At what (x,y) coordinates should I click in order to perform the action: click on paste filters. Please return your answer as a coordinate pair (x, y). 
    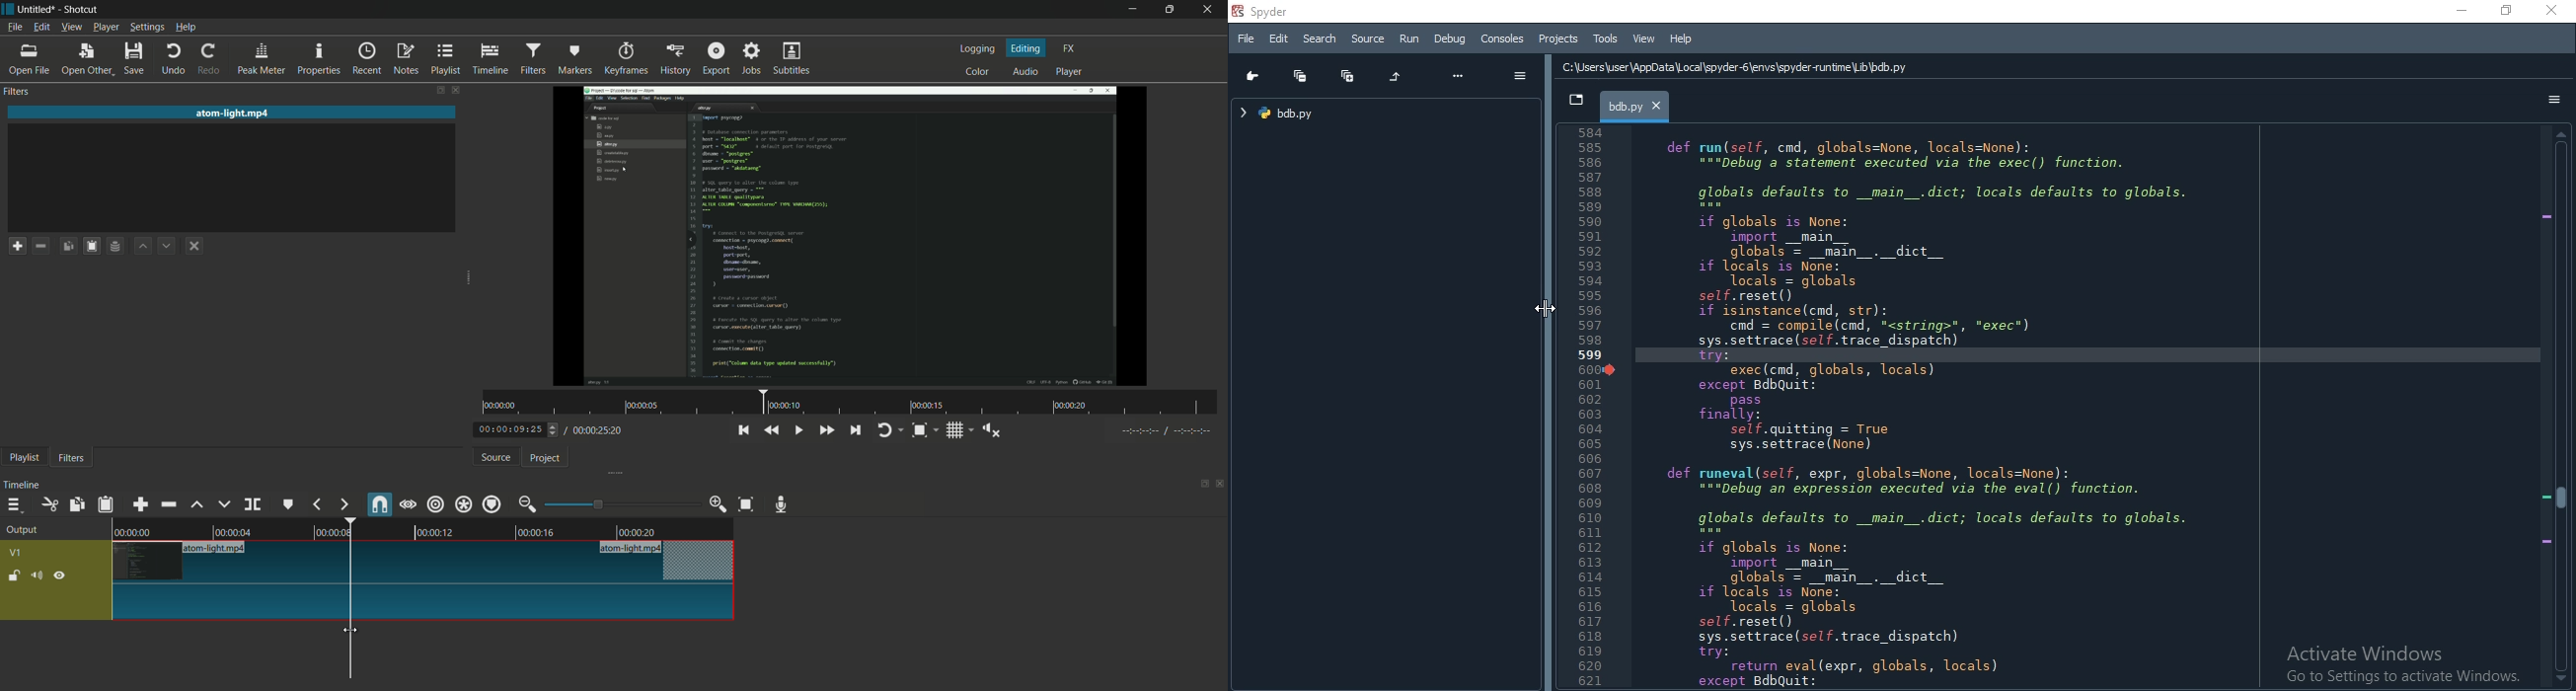
    Looking at the image, I should click on (107, 504).